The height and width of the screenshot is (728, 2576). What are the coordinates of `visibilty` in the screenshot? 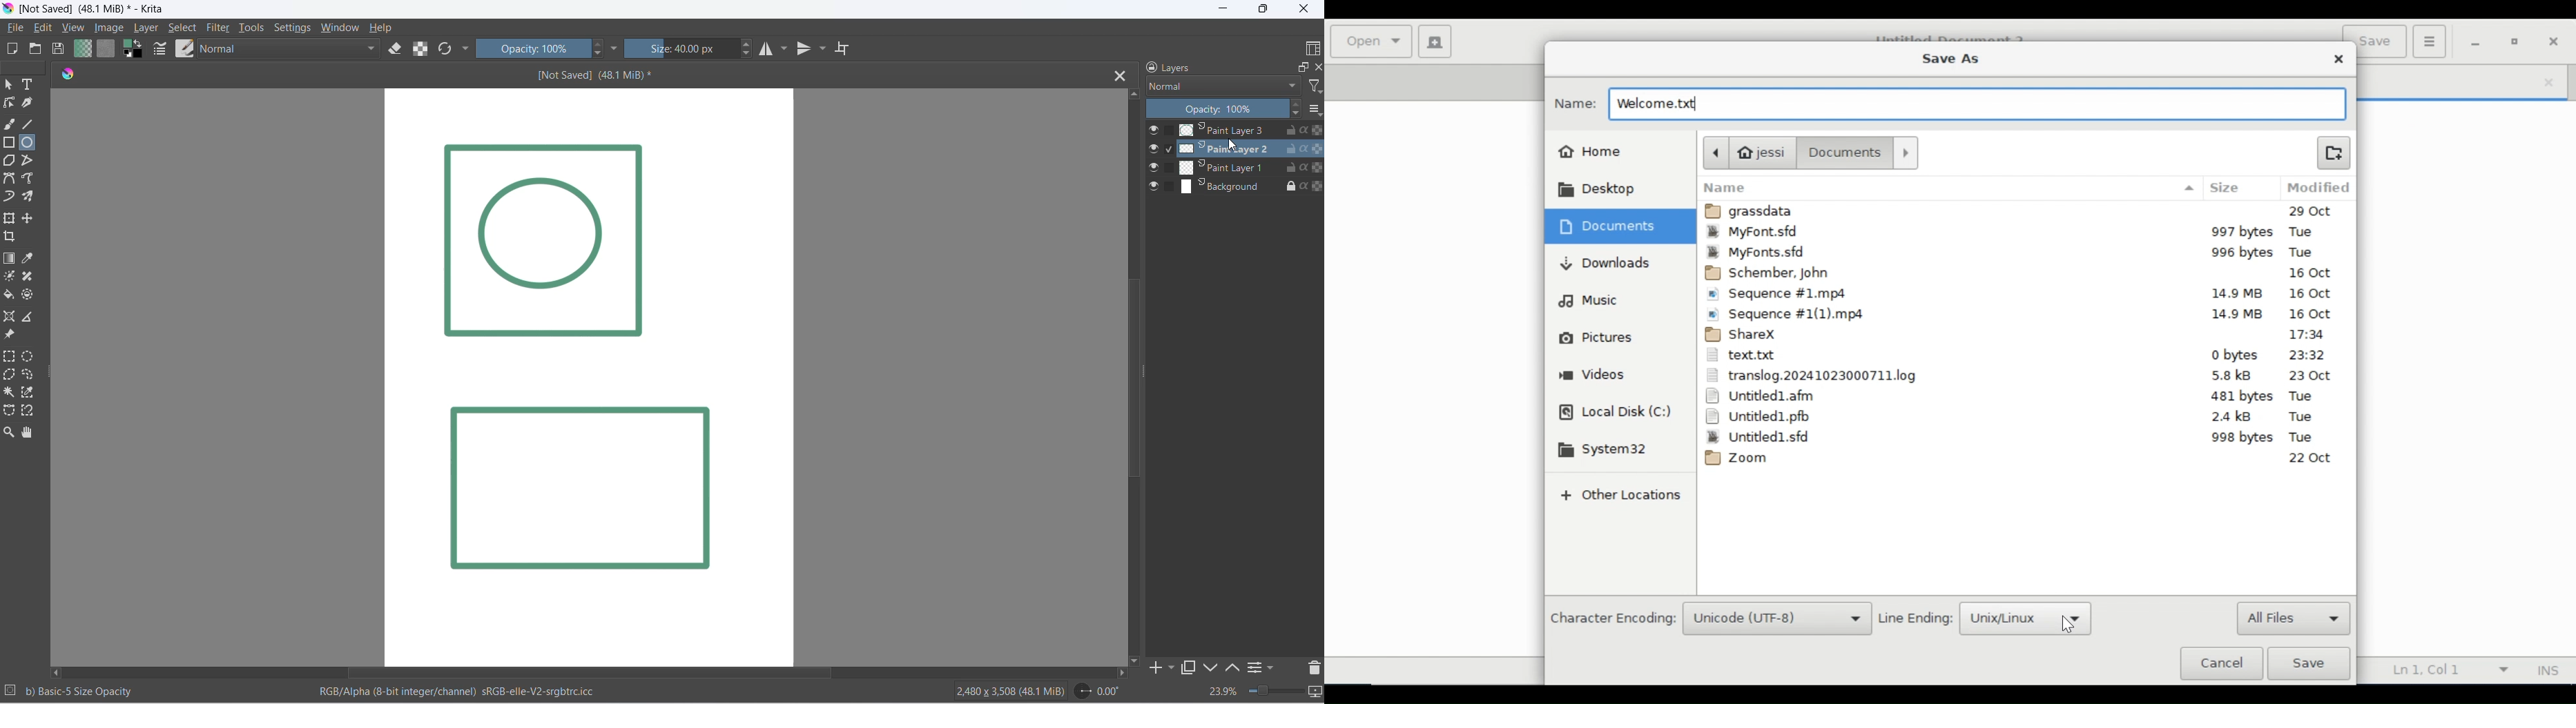 It's located at (1153, 150).